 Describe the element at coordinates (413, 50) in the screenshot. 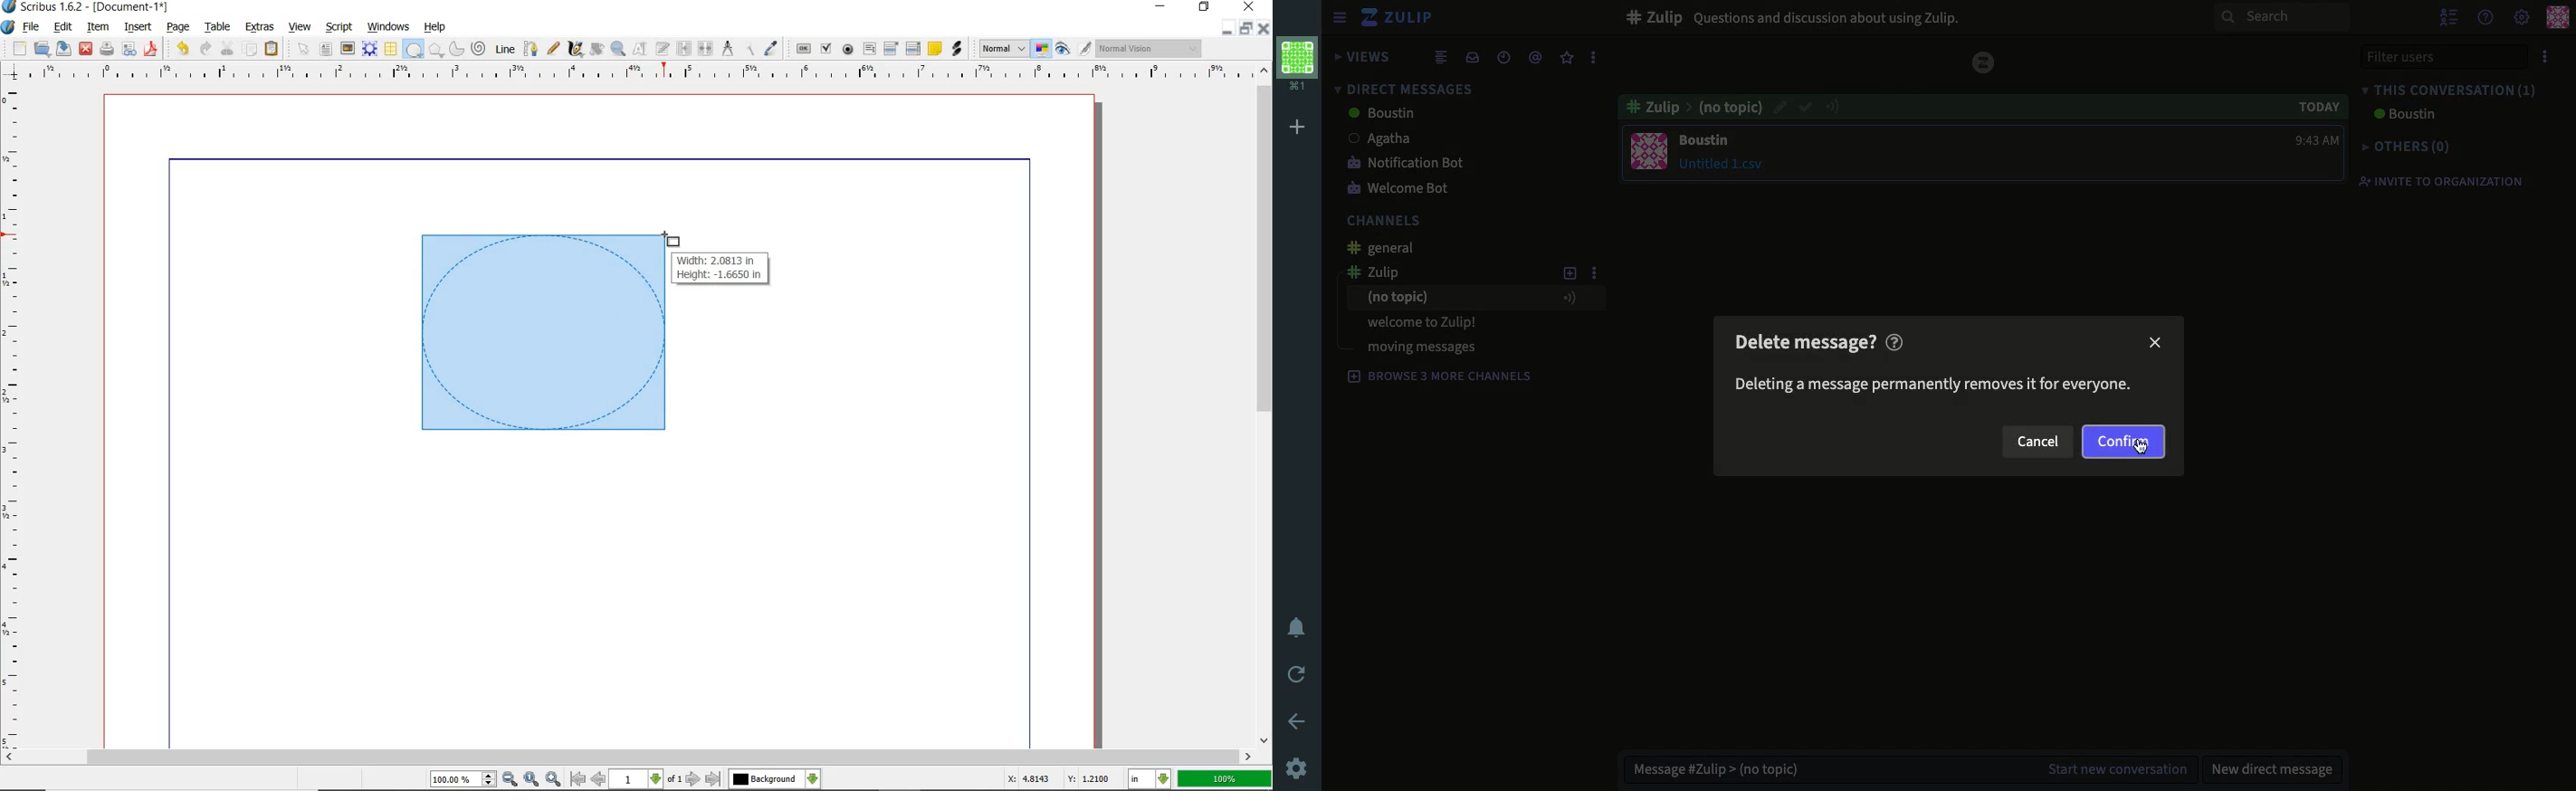

I see `SHAPE` at that location.